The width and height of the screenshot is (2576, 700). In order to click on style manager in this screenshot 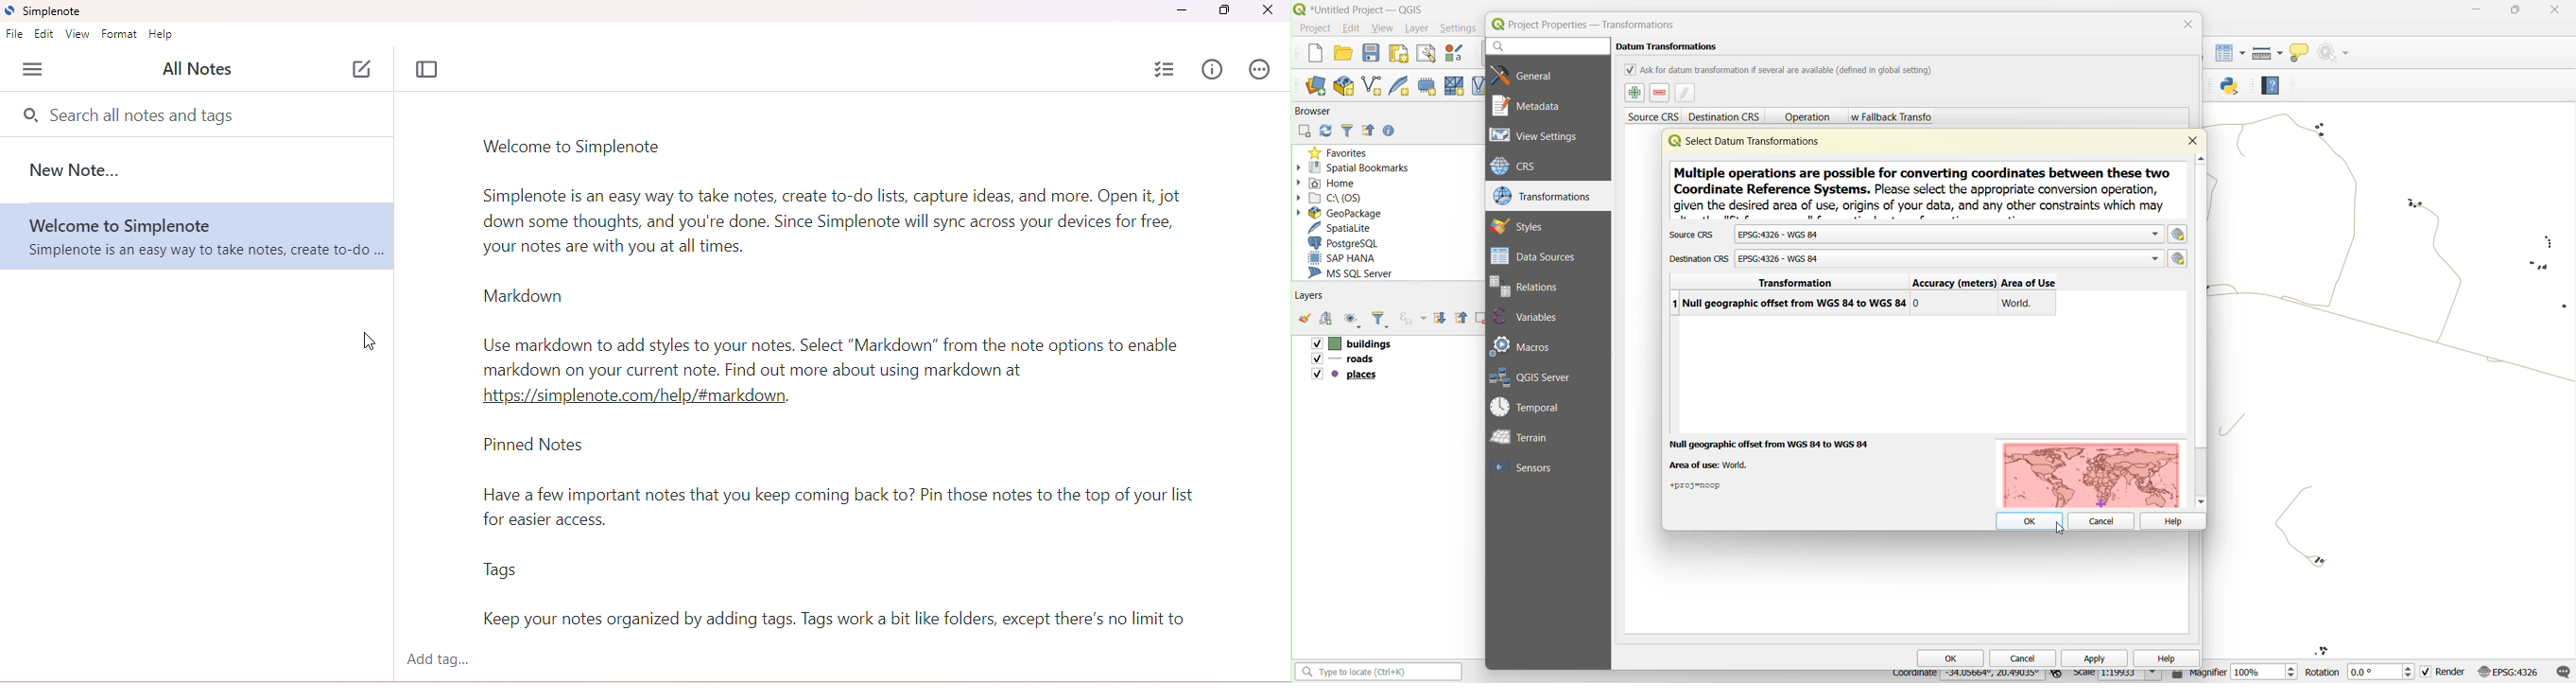, I will do `click(1455, 53)`.